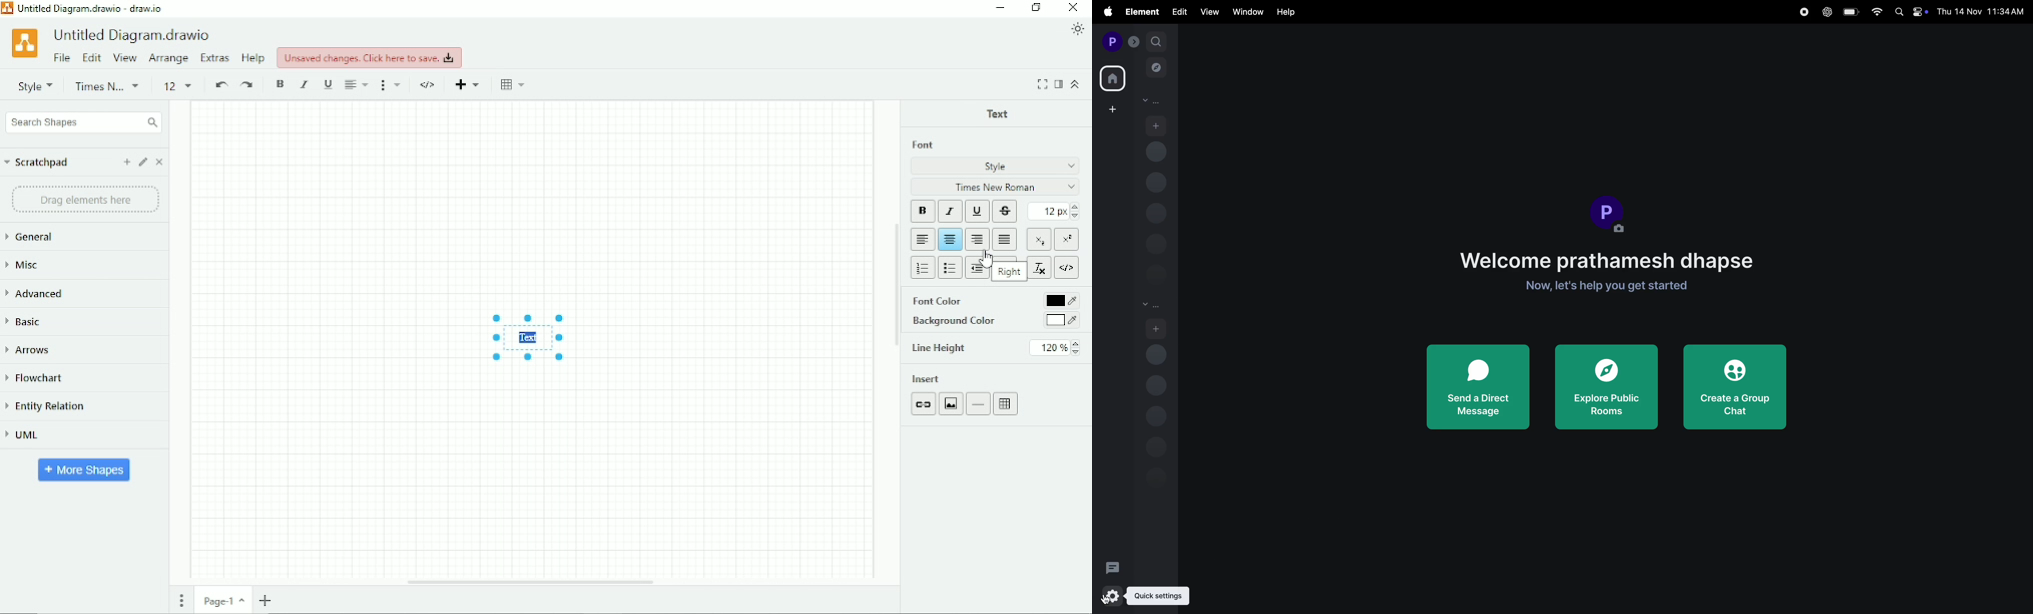  What do you see at coordinates (512, 84) in the screenshot?
I see `Table` at bounding box center [512, 84].